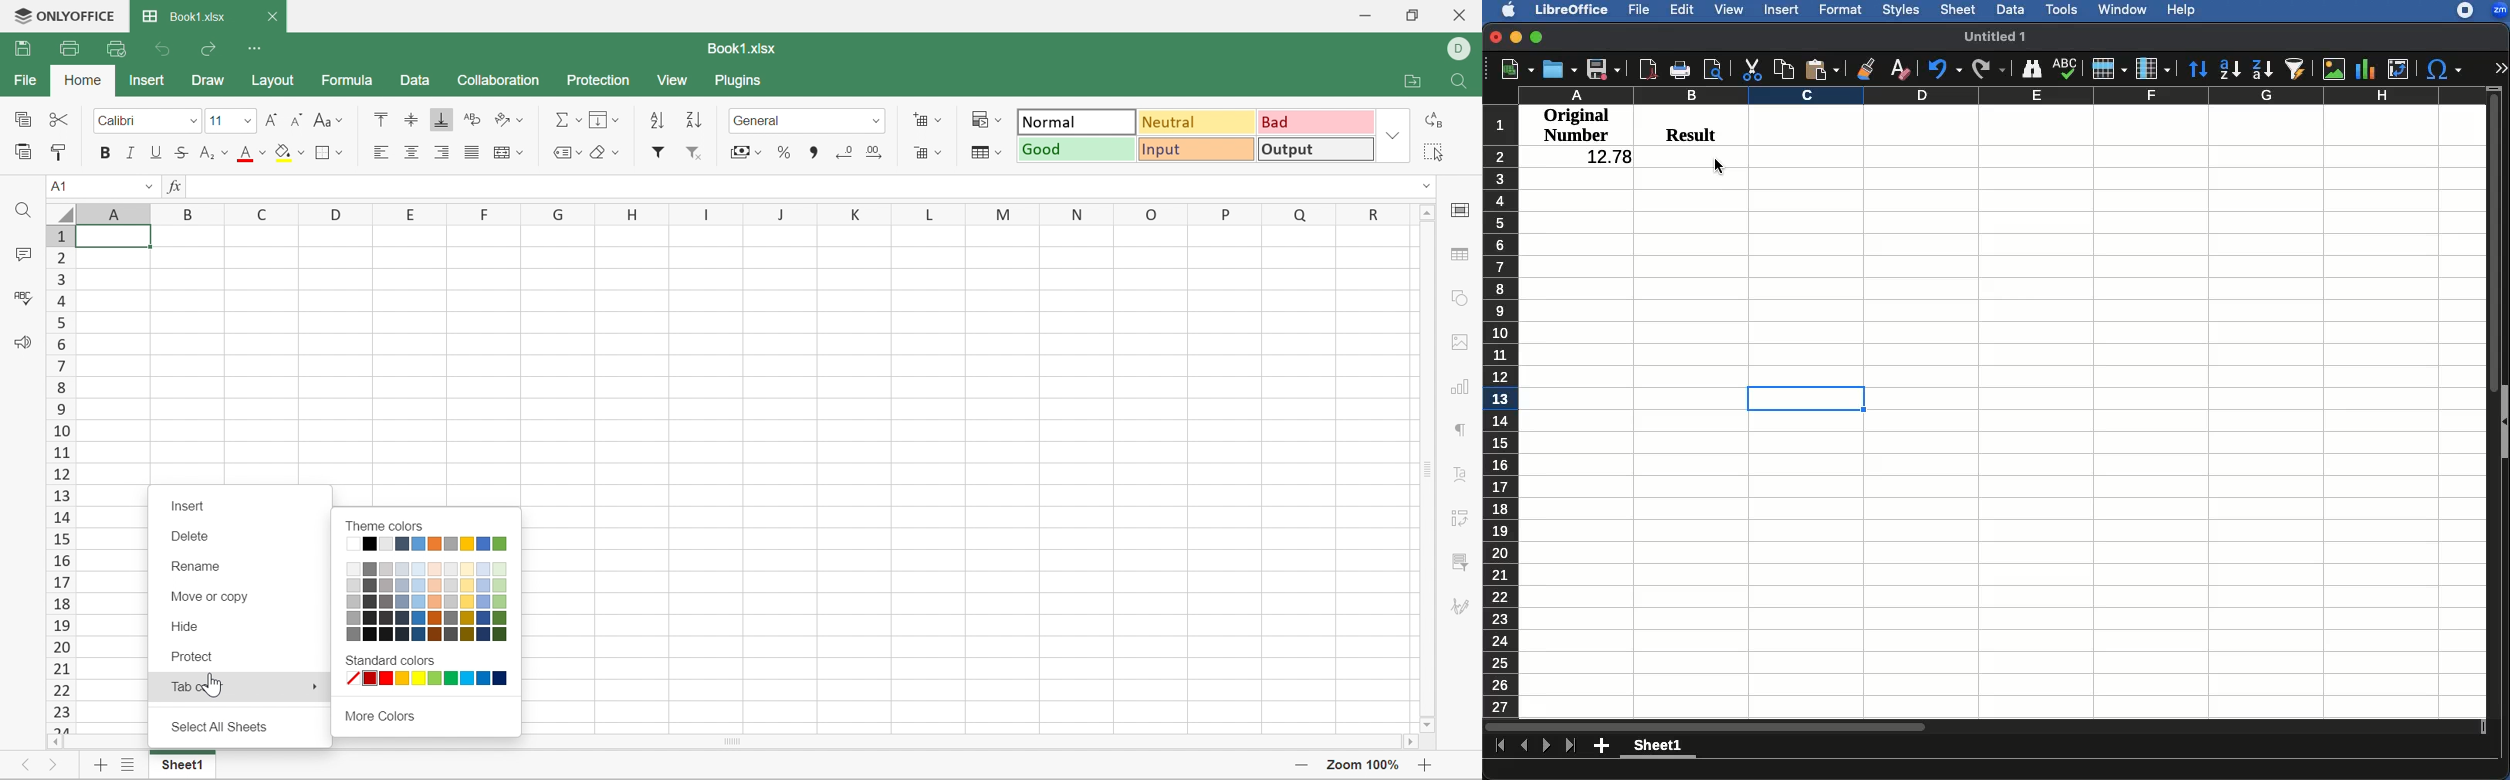  What do you see at coordinates (188, 541) in the screenshot?
I see `Delete` at bounding box center [188, 541].